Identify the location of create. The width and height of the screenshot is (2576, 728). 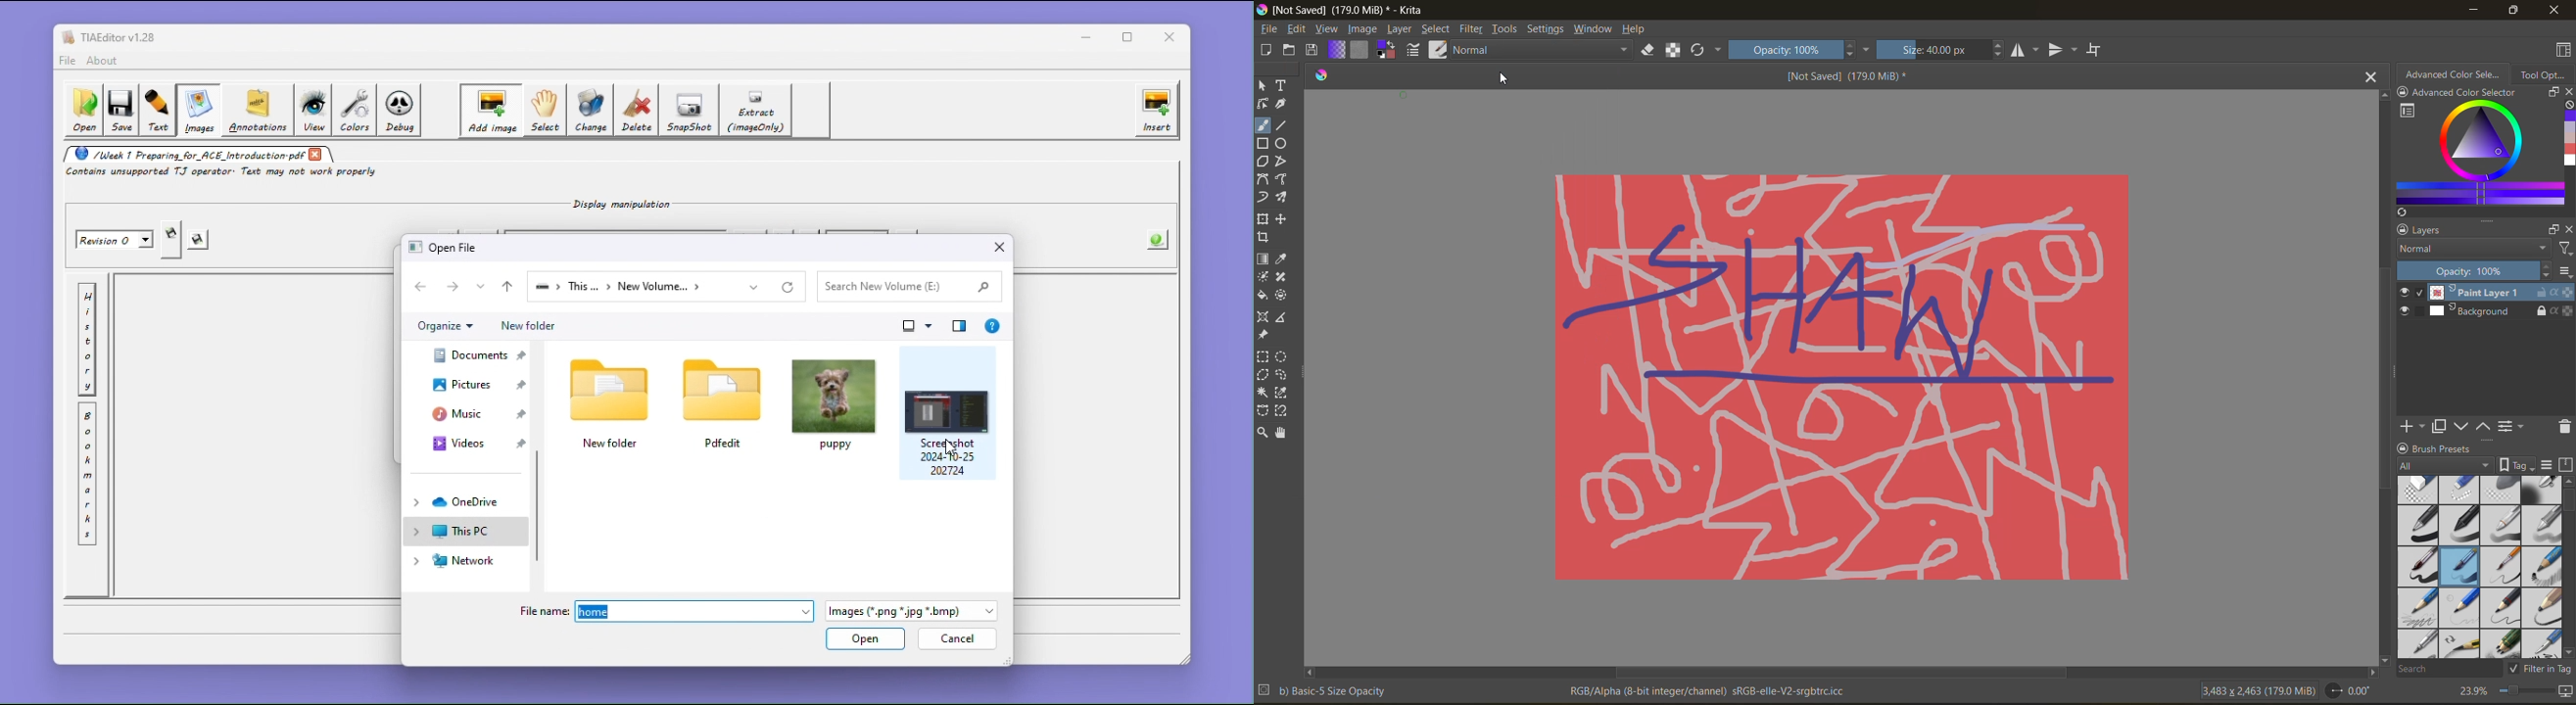
(1265, 49).